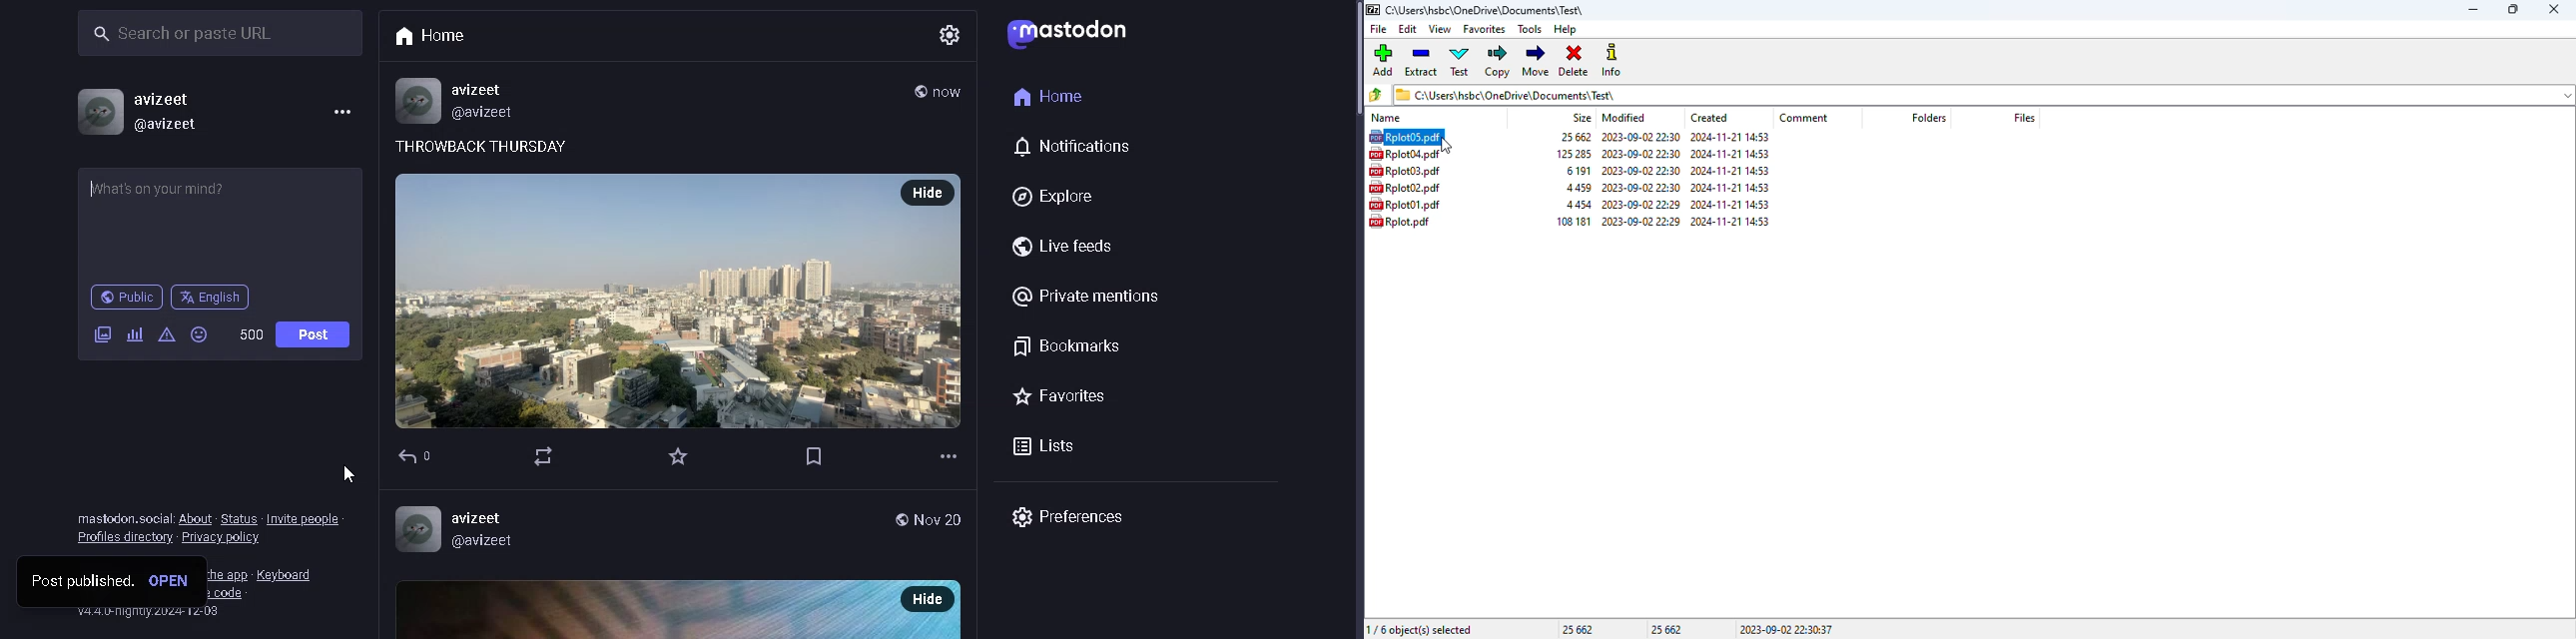  I want to click on created date & time, so click(1730, 187).